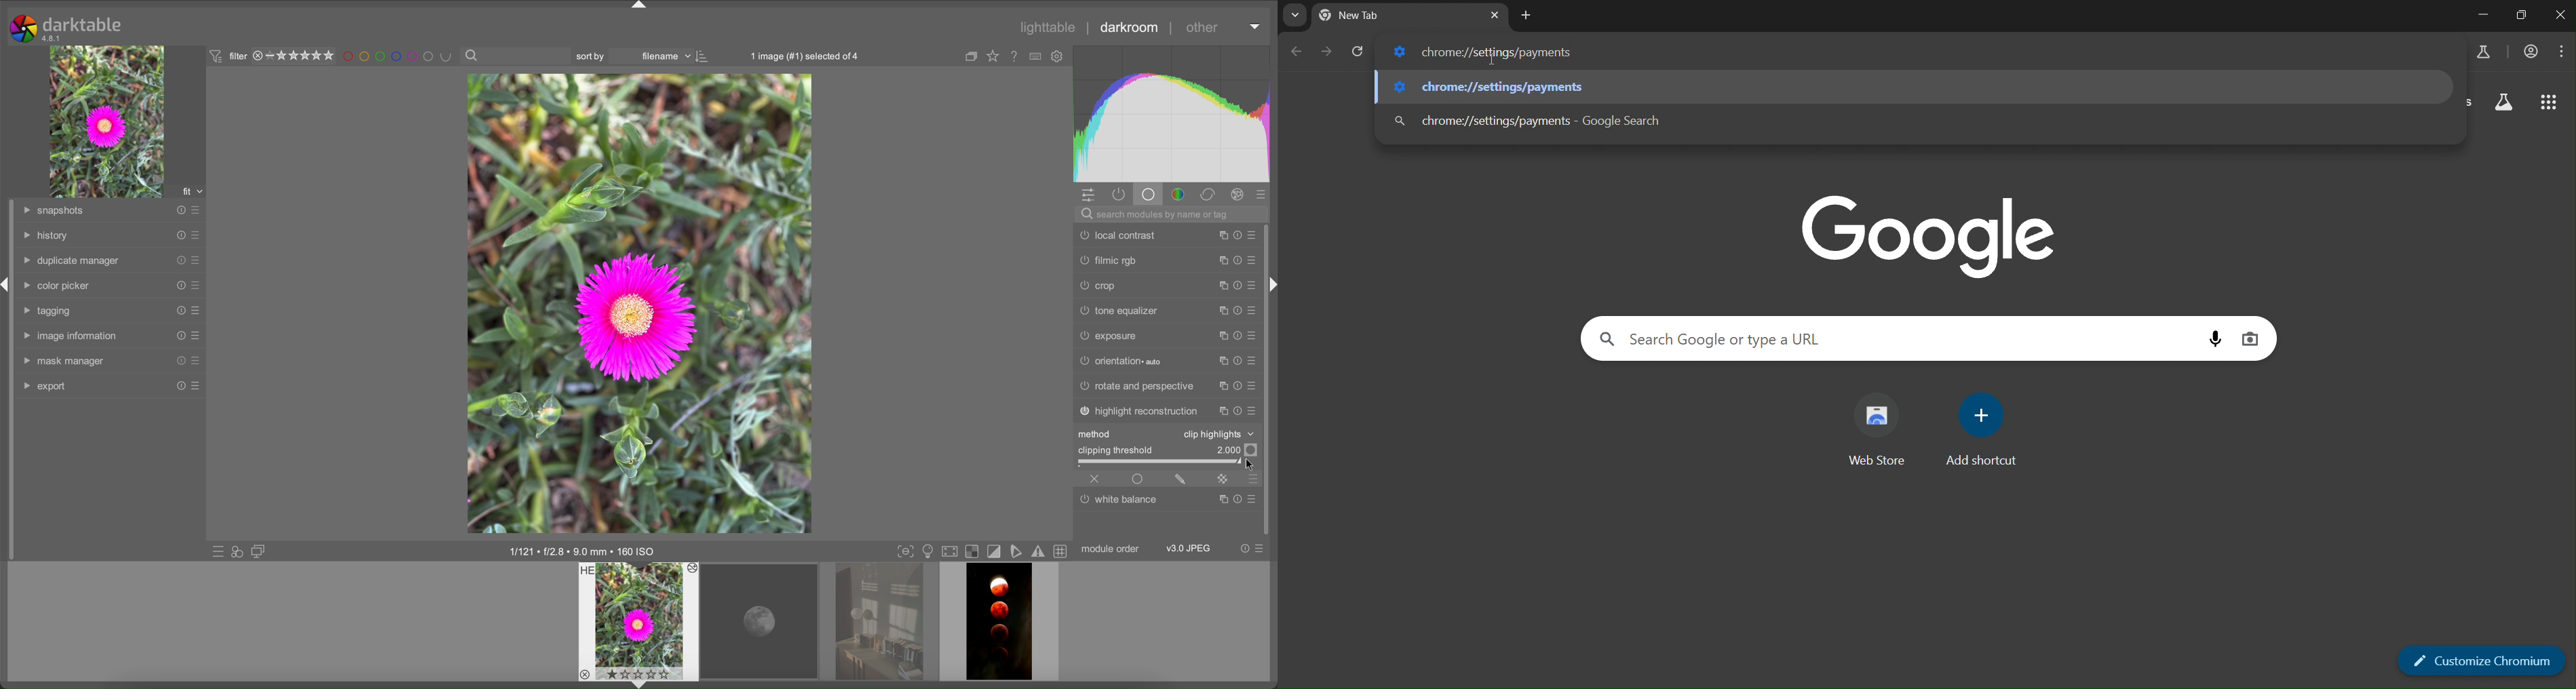 The width and height of the screenshot is (2576, 700). I want to click on reset presets, so click(1236, 236).